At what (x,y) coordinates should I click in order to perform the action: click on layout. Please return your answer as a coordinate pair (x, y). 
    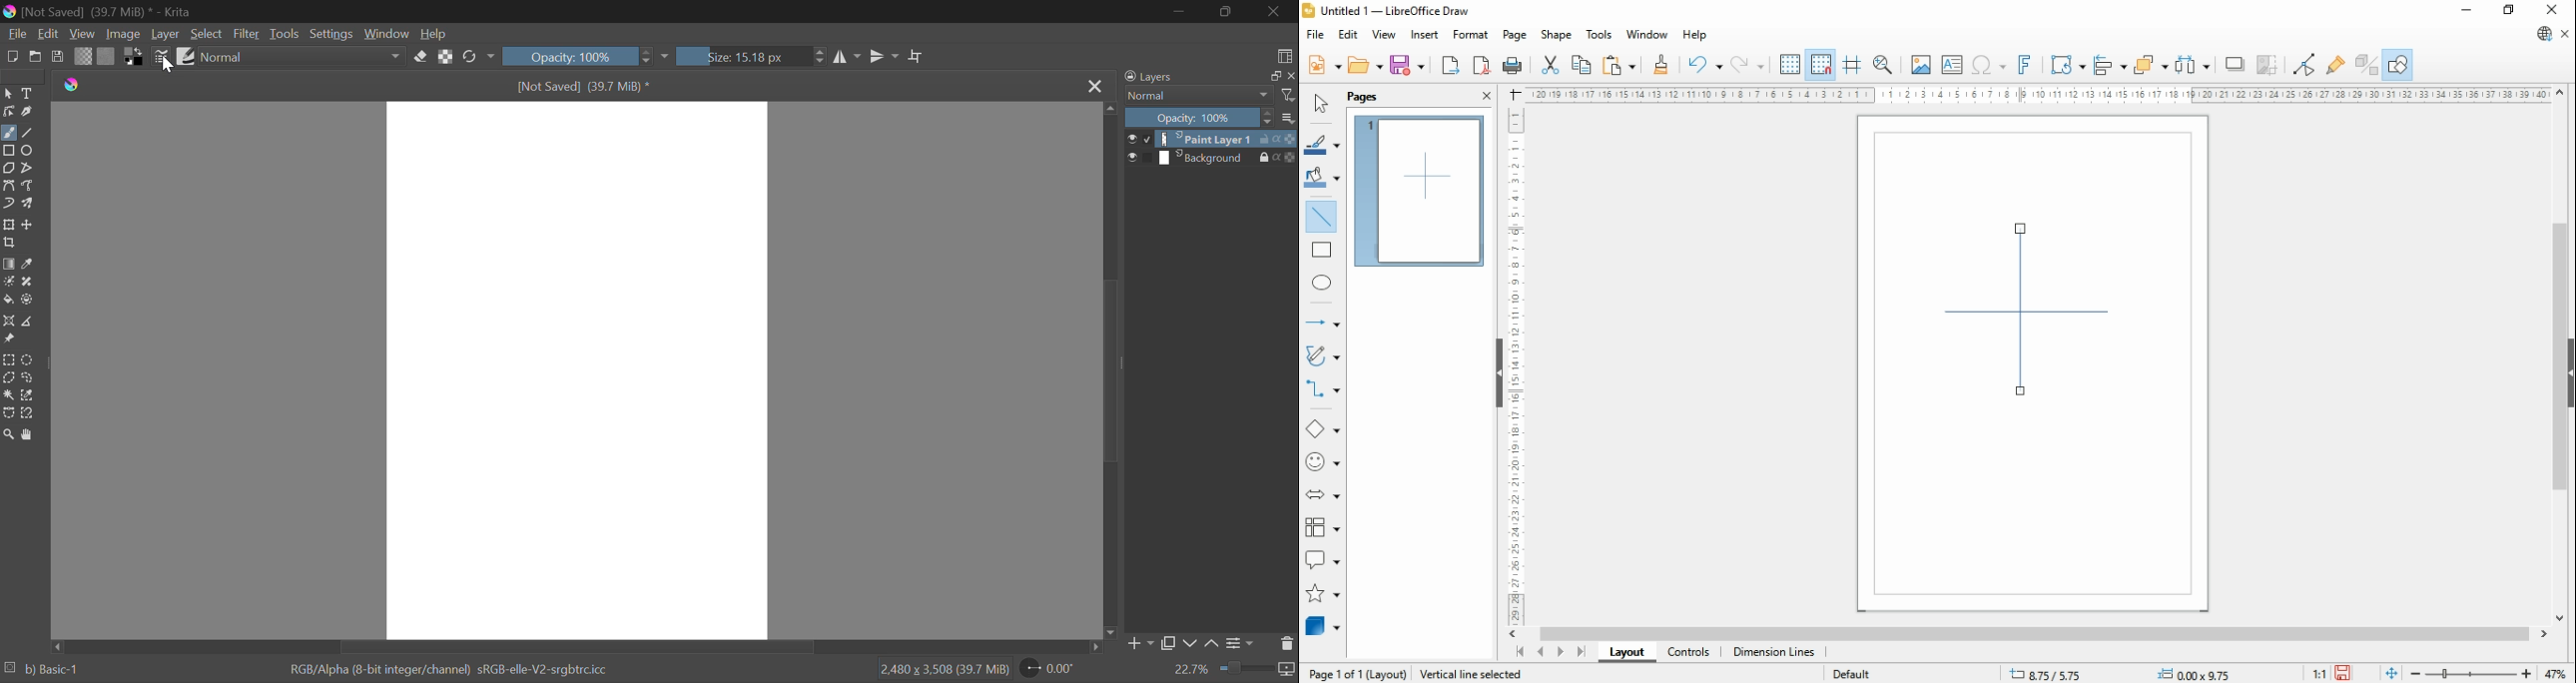
    Looking at the image, I should click on (1624, 651).